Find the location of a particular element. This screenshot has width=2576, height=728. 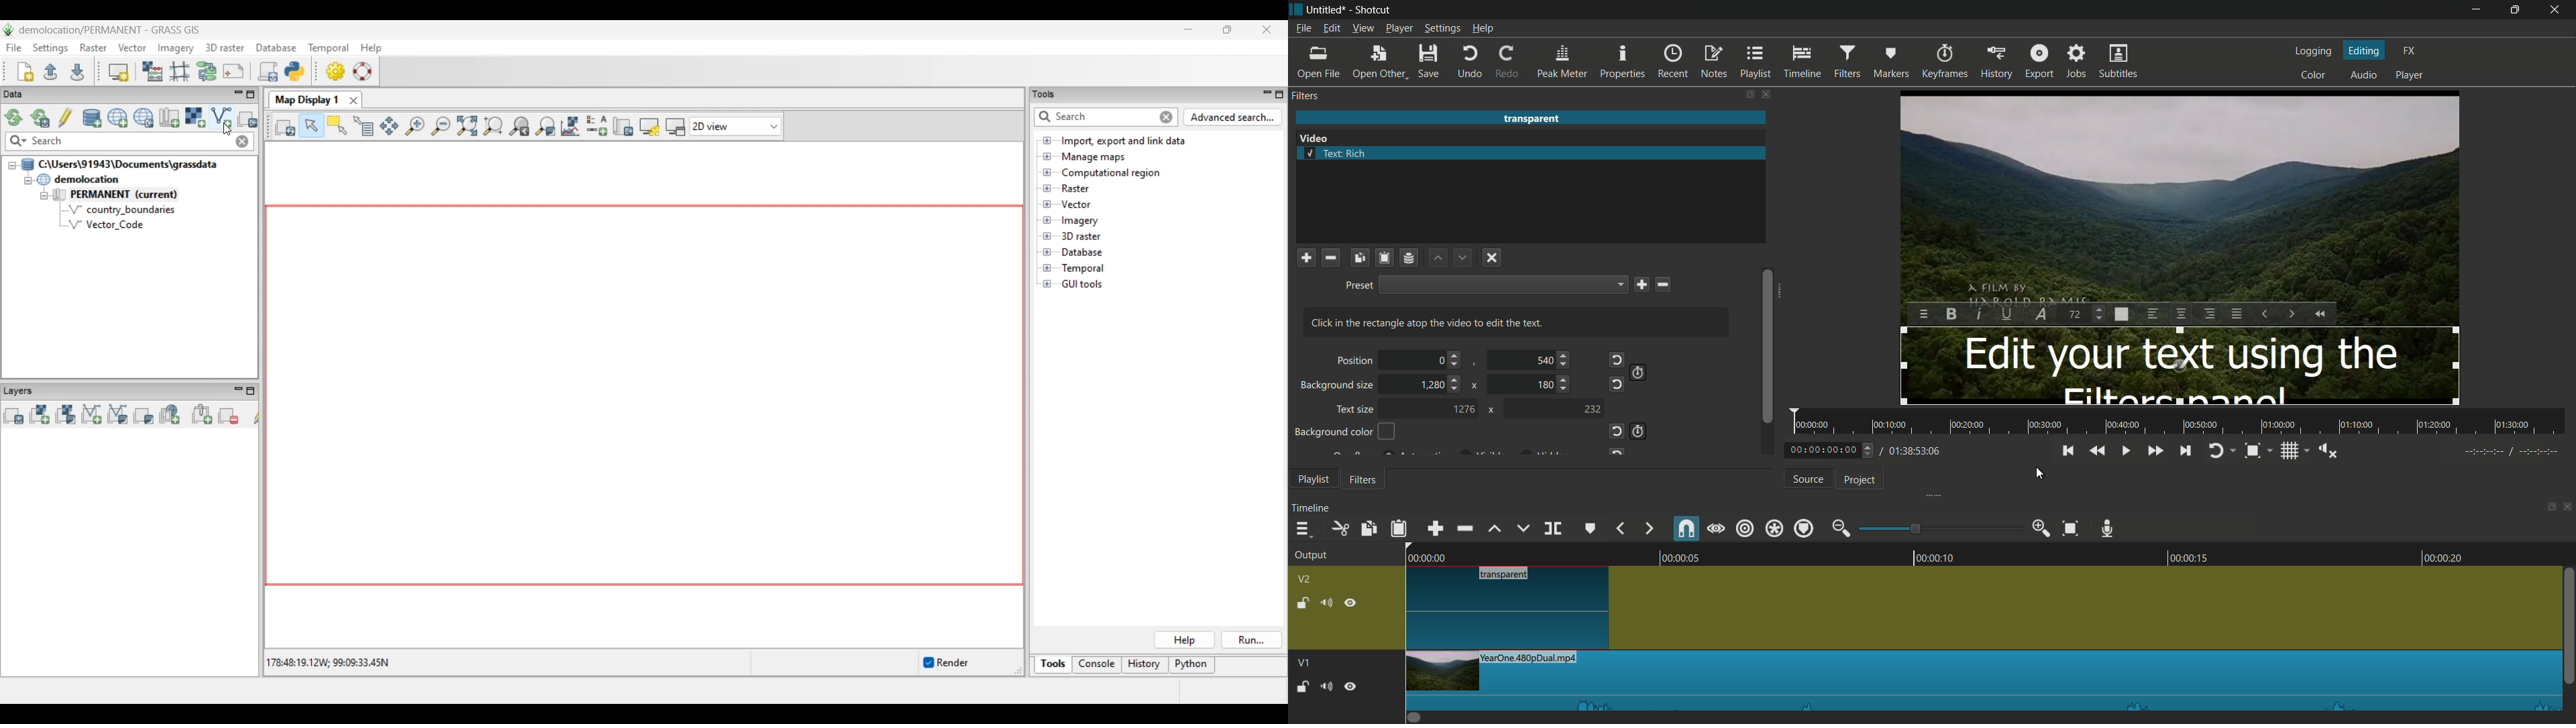

playlist is located at coordinates (1758, 62).